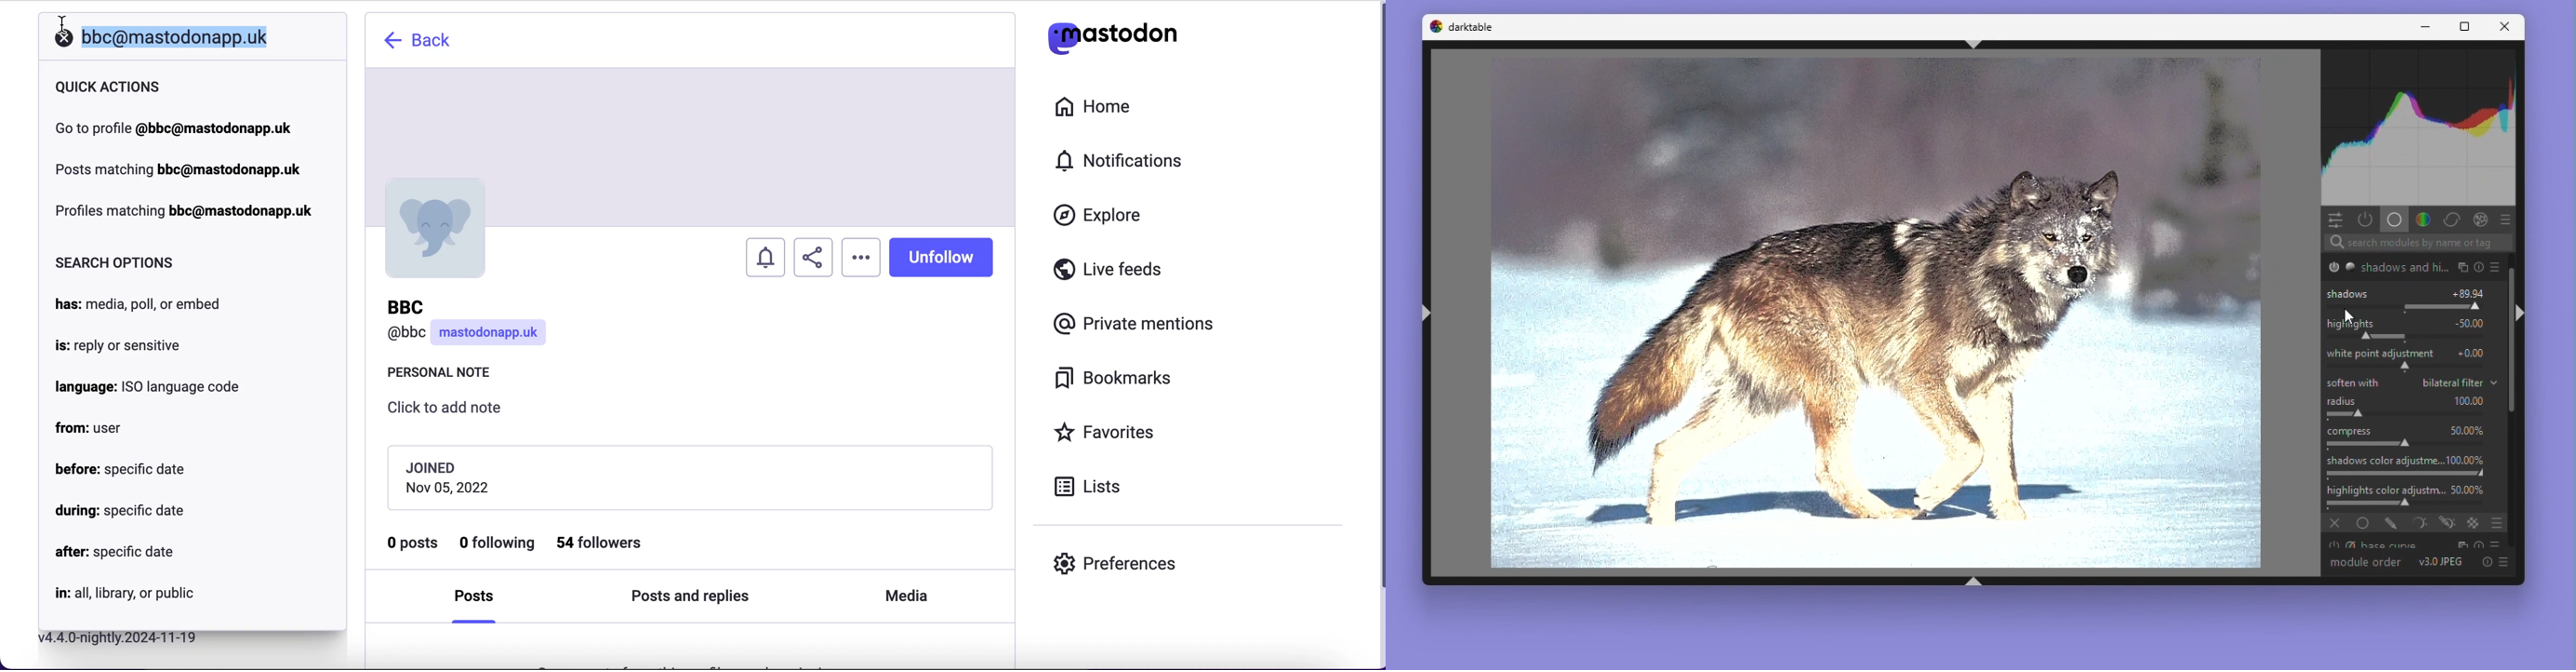 This screenshot has height=672, width=2576. What do you see at coordinates (2340, 268) in the screenshot?
I see `'shadows and highlights' is switched on` at bounding box center [2340, 268].